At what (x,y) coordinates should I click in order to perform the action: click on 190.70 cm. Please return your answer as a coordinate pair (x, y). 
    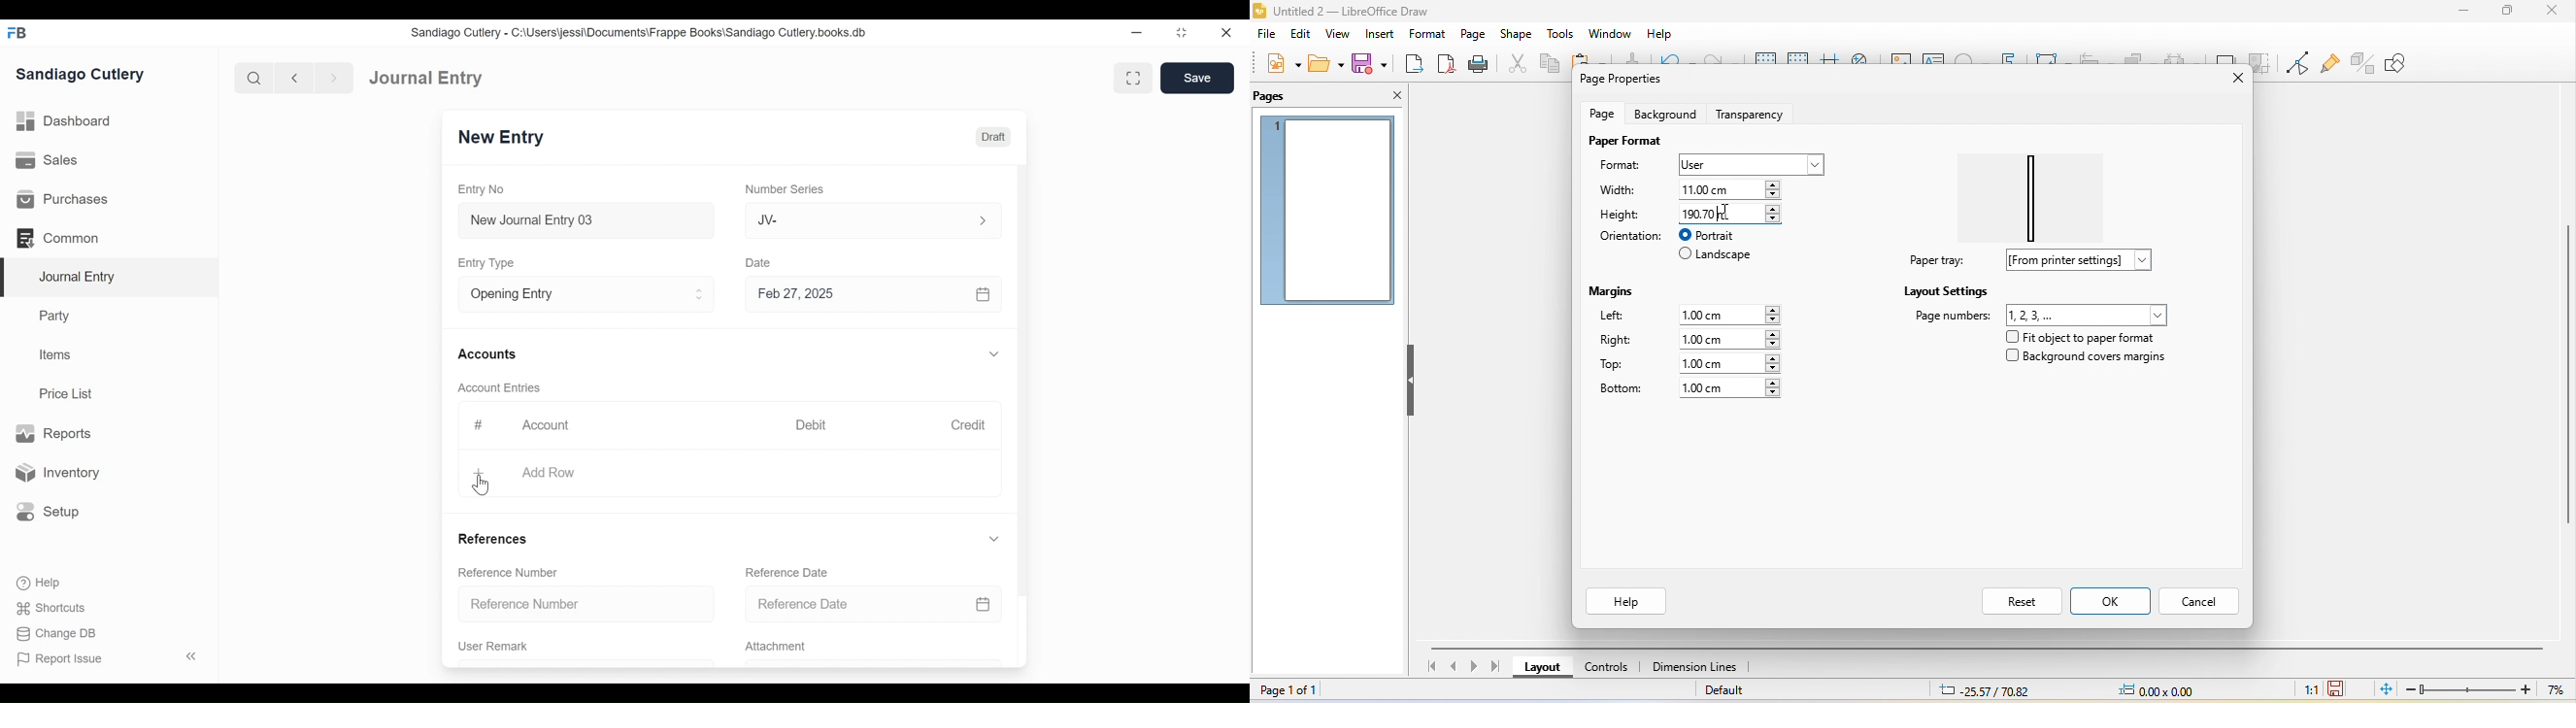
    Looking at the image, I should click on (1729, 213).